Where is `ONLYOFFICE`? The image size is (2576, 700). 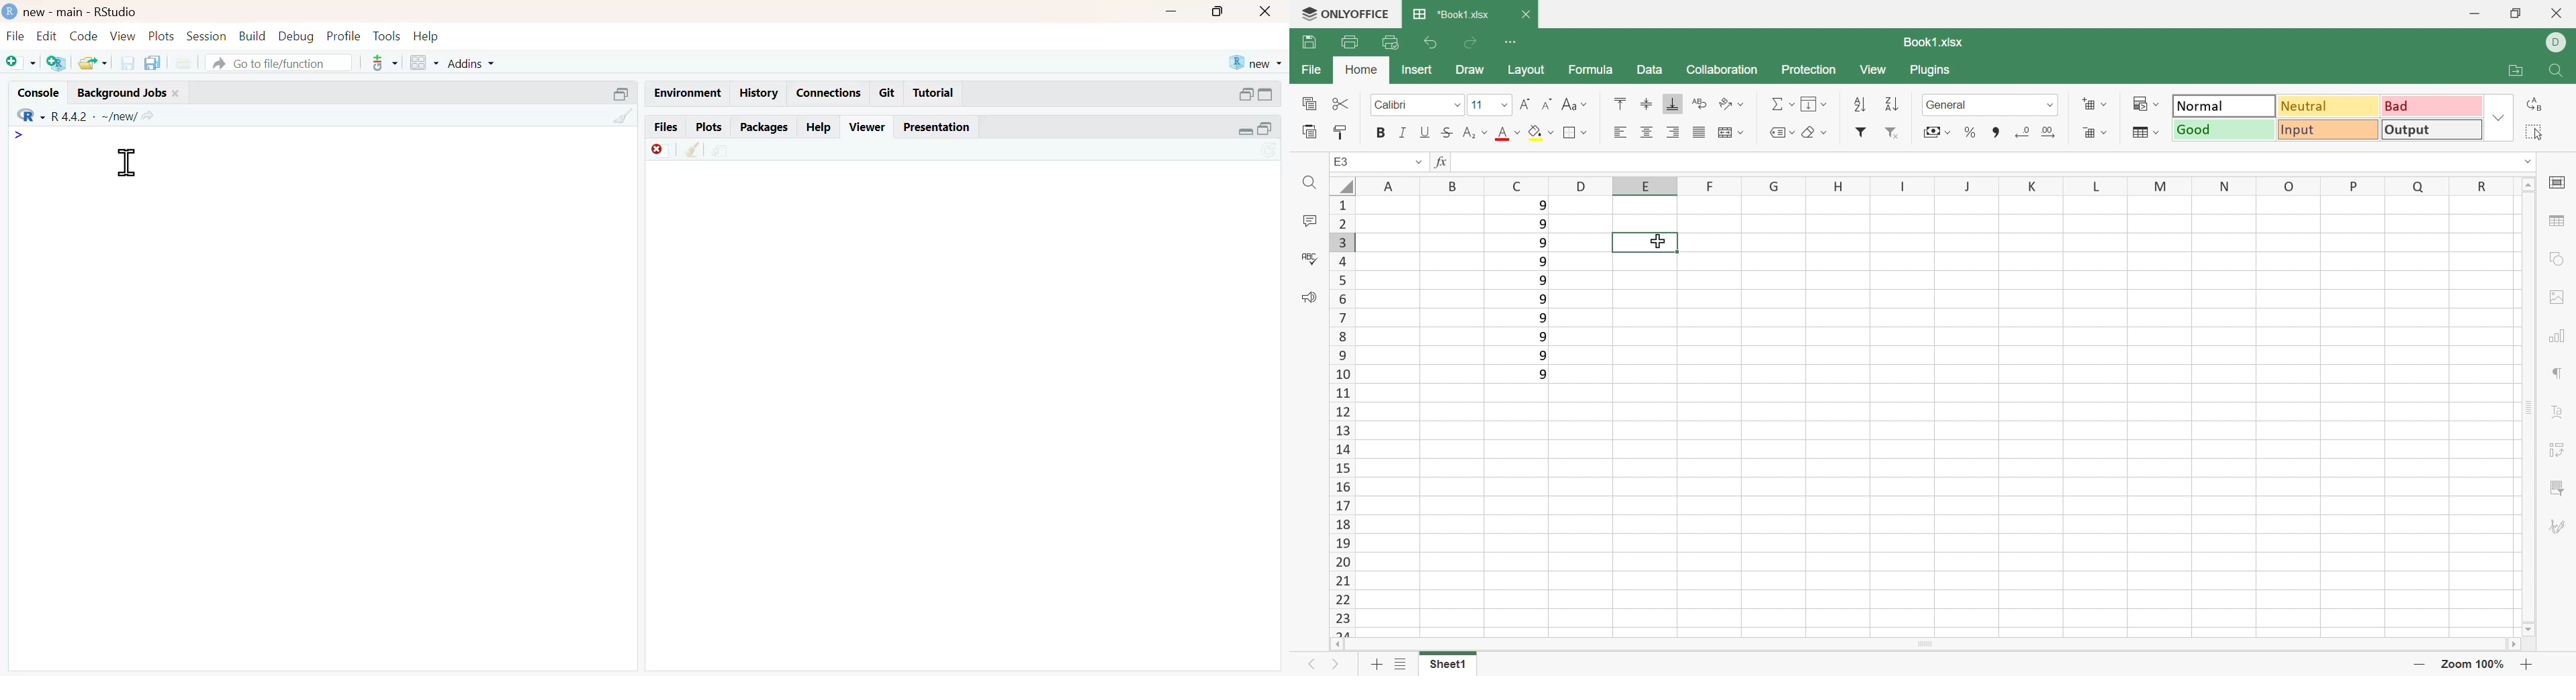
ONLYOFFICE is located at coordinates (1348, 13).